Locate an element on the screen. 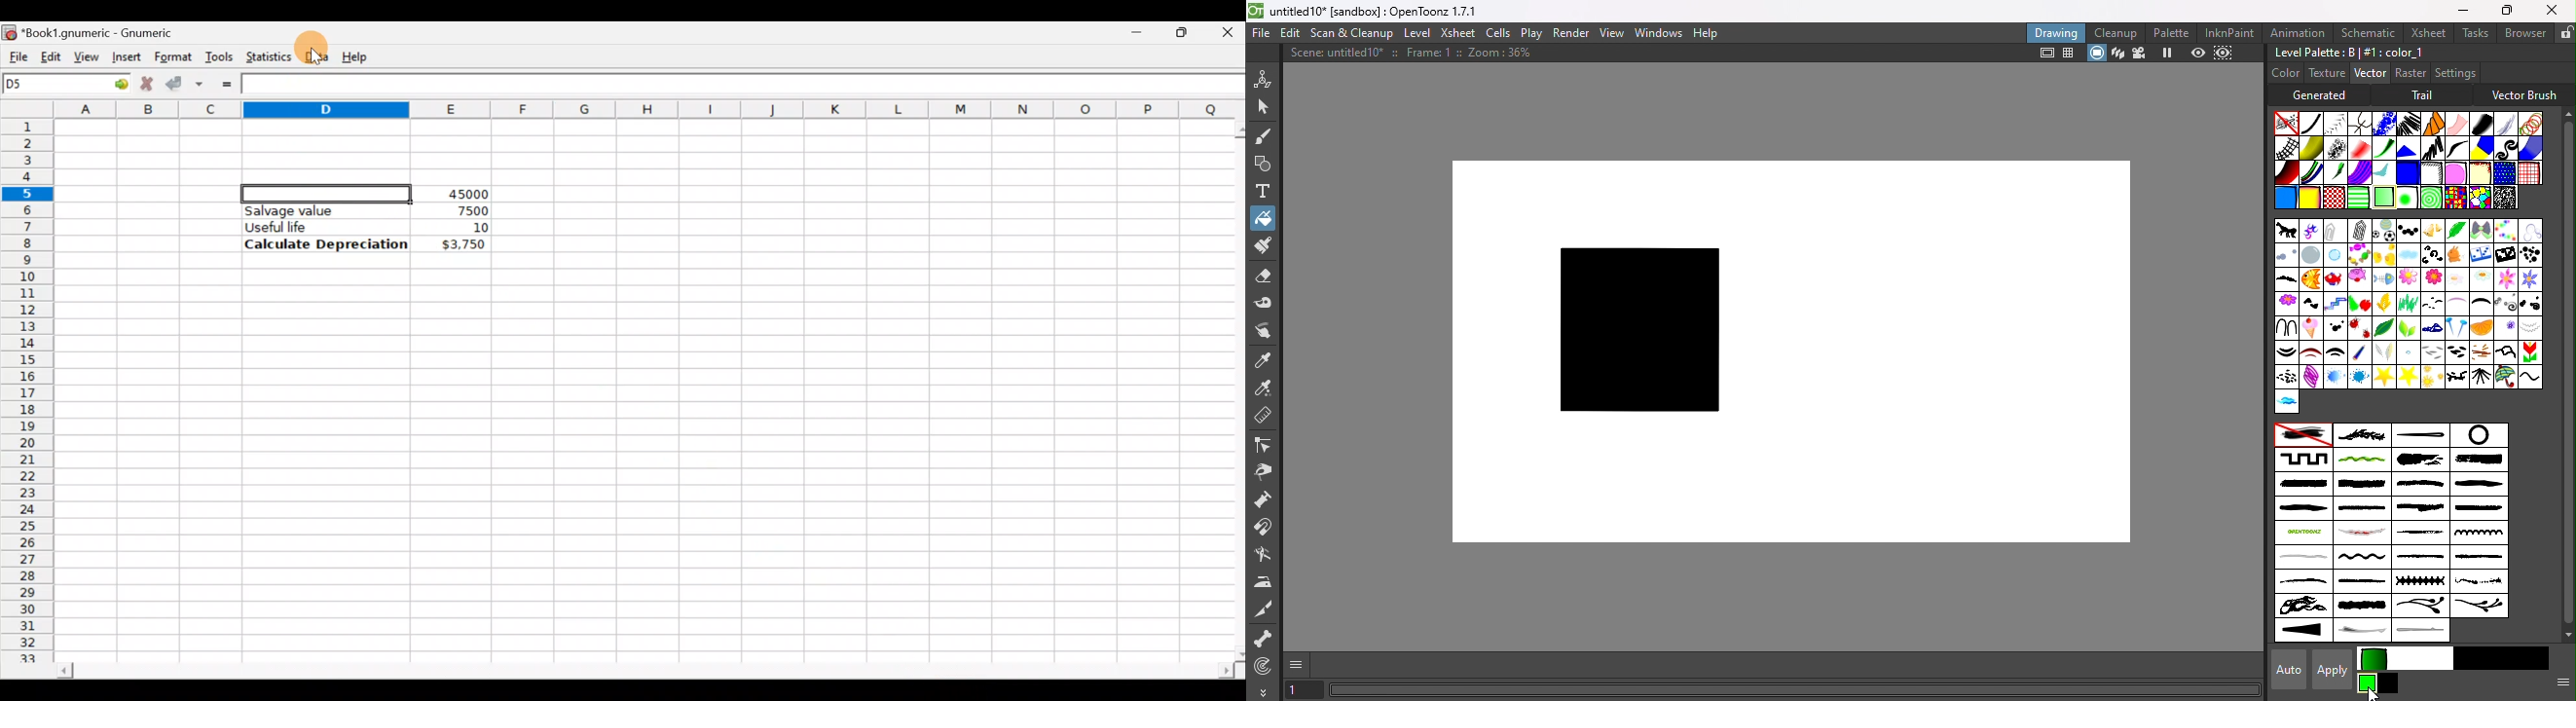 This screenshot has height=728, width=2576. Chalk is located at coordinates (2503, 197).